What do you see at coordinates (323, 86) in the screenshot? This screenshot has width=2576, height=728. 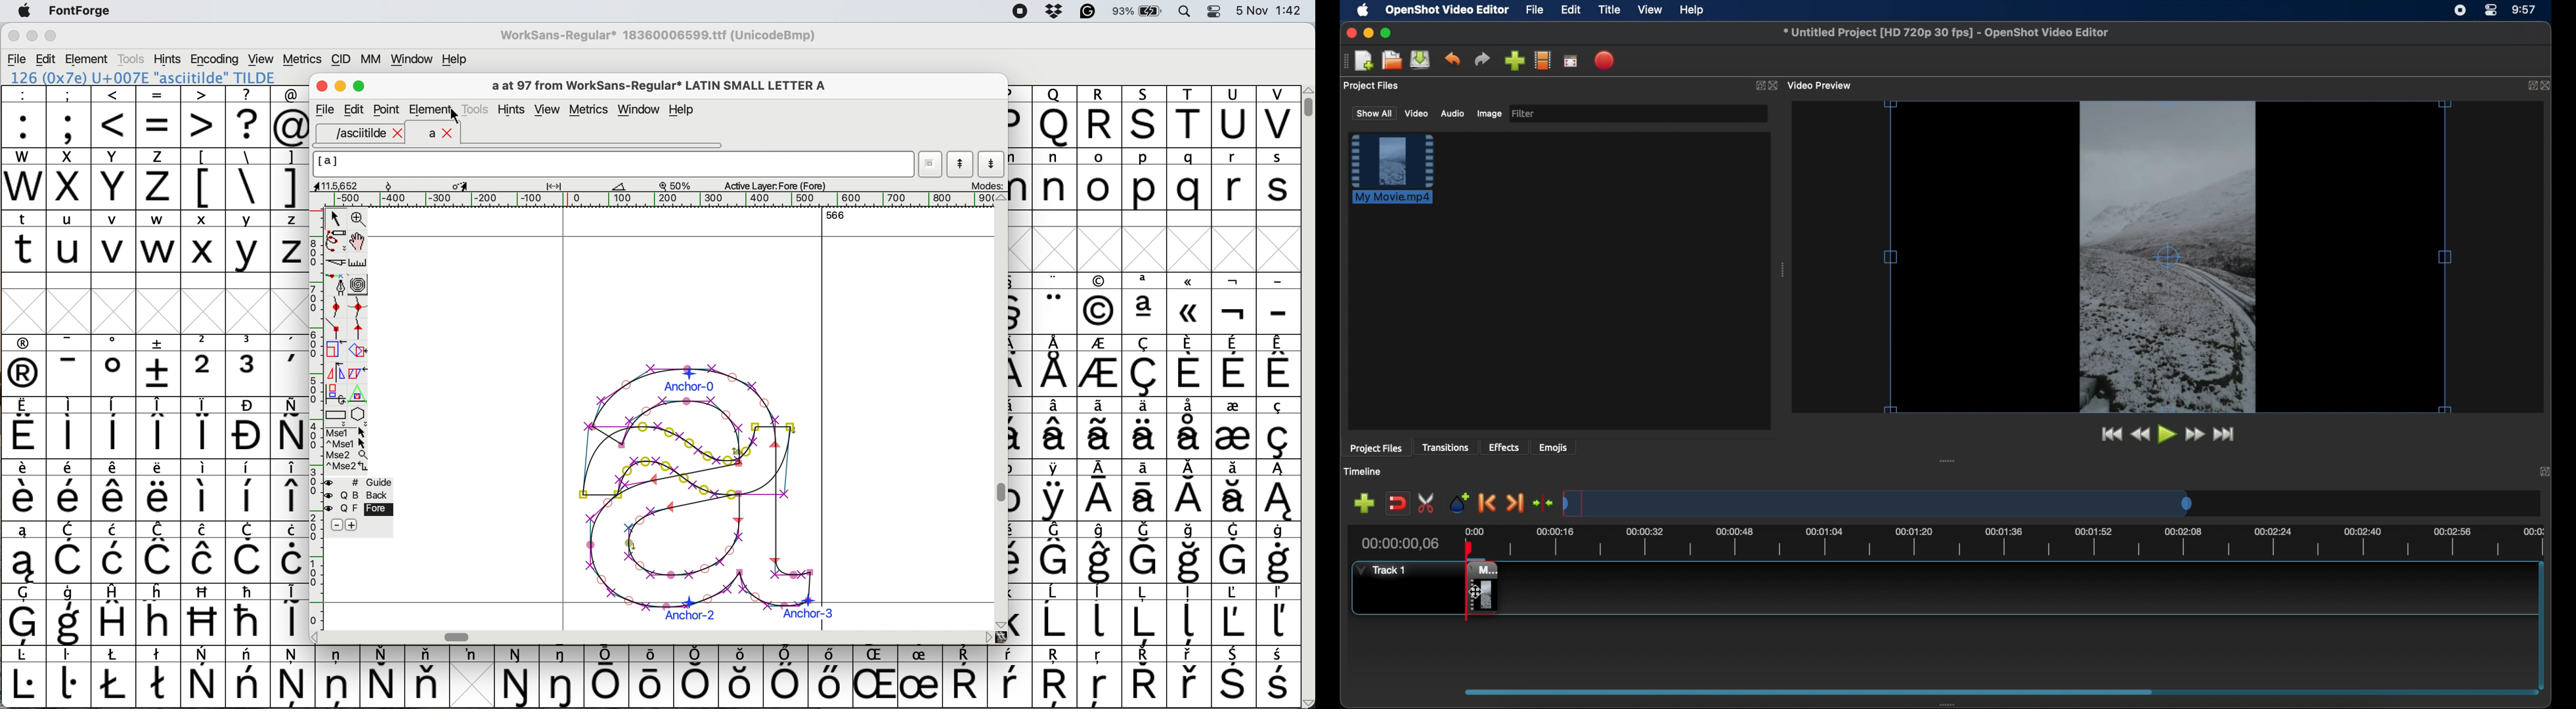 I see `Close` at bounding box center [323, 86].